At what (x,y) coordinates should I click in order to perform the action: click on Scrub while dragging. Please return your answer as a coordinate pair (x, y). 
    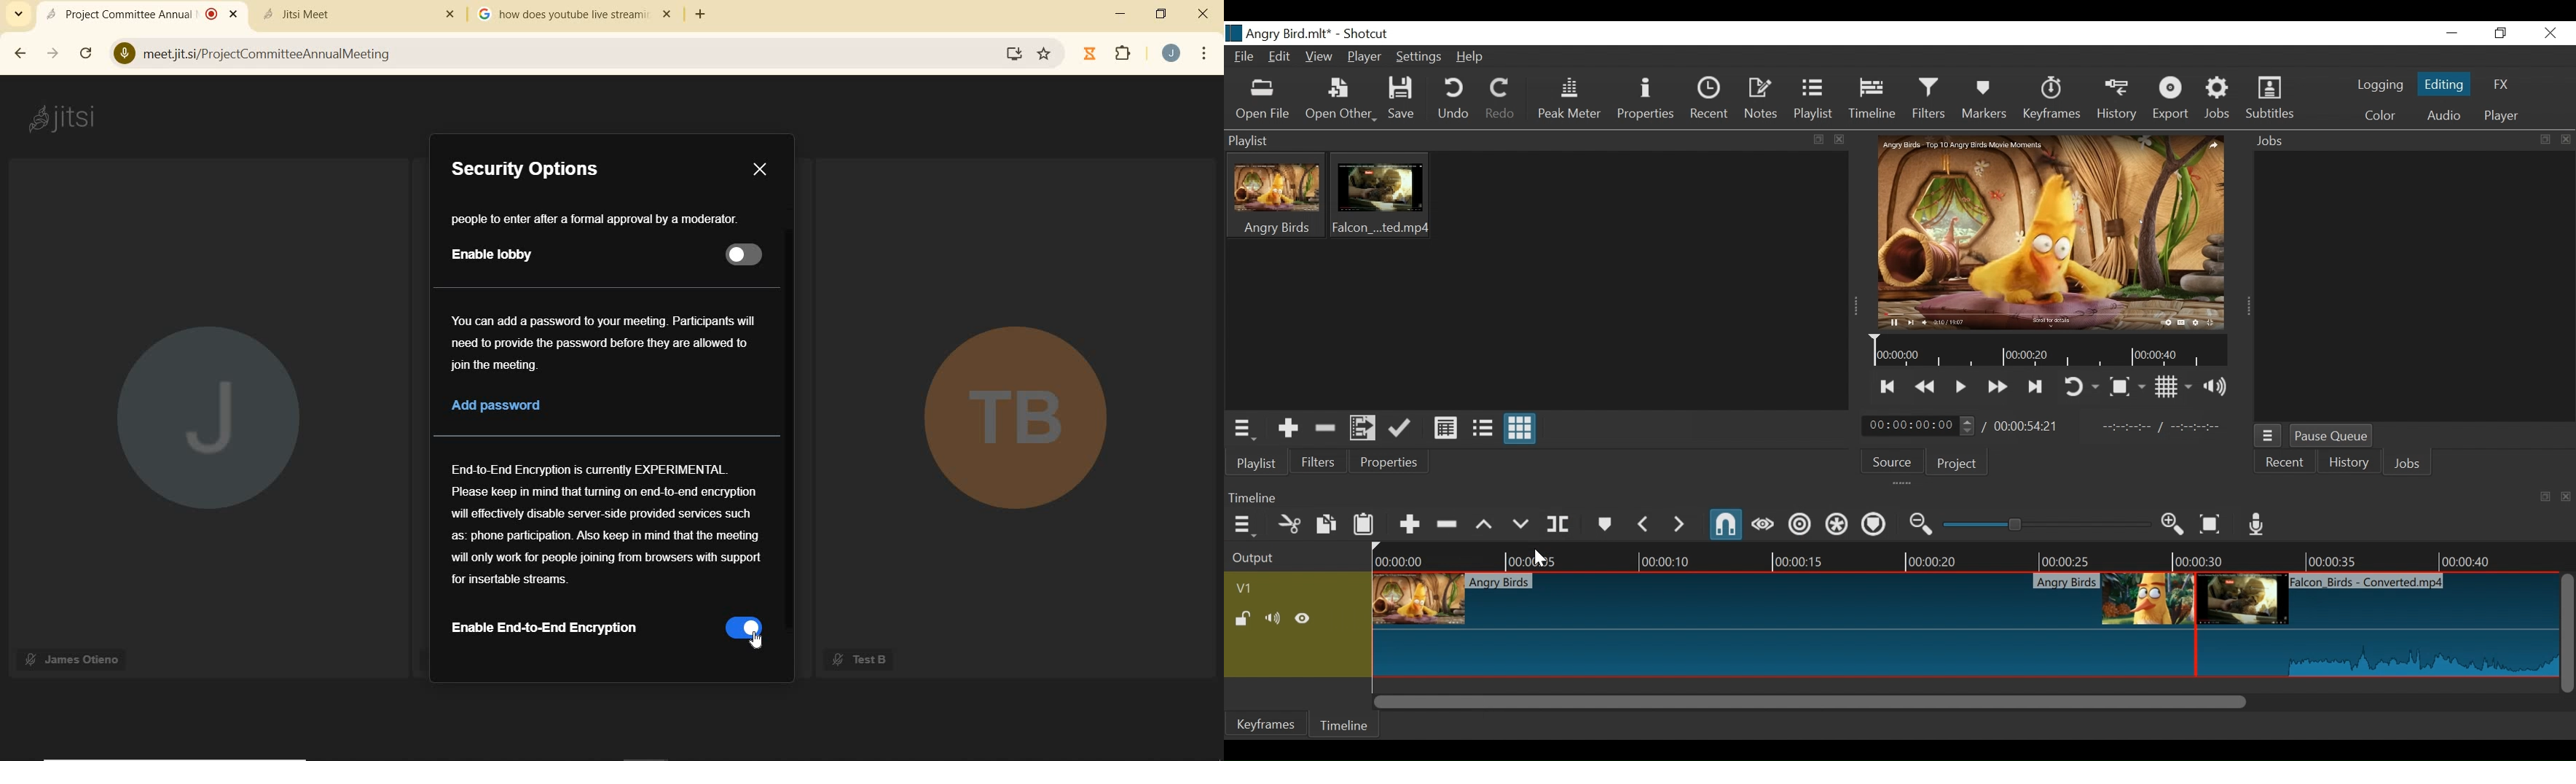
    Looking at the image, I should click on (1763, 525).